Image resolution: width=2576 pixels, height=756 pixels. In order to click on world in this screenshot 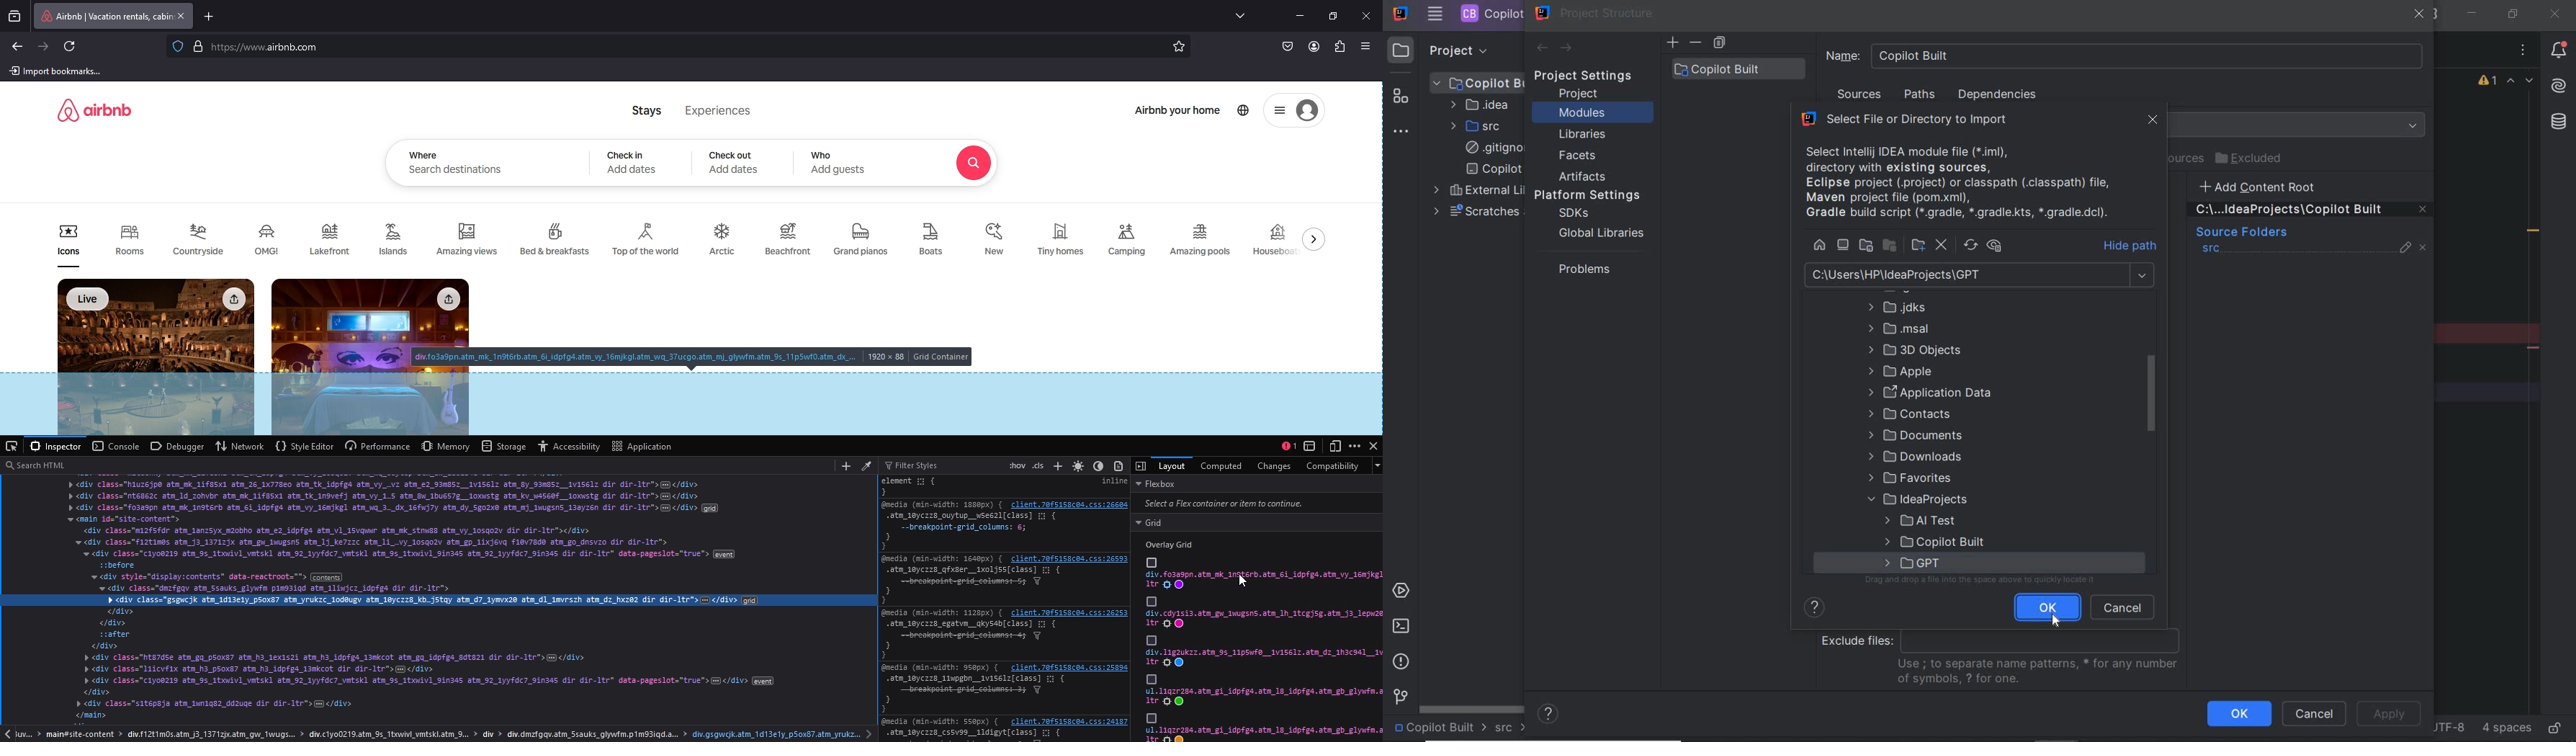, I will do `click(1244, 109)`.